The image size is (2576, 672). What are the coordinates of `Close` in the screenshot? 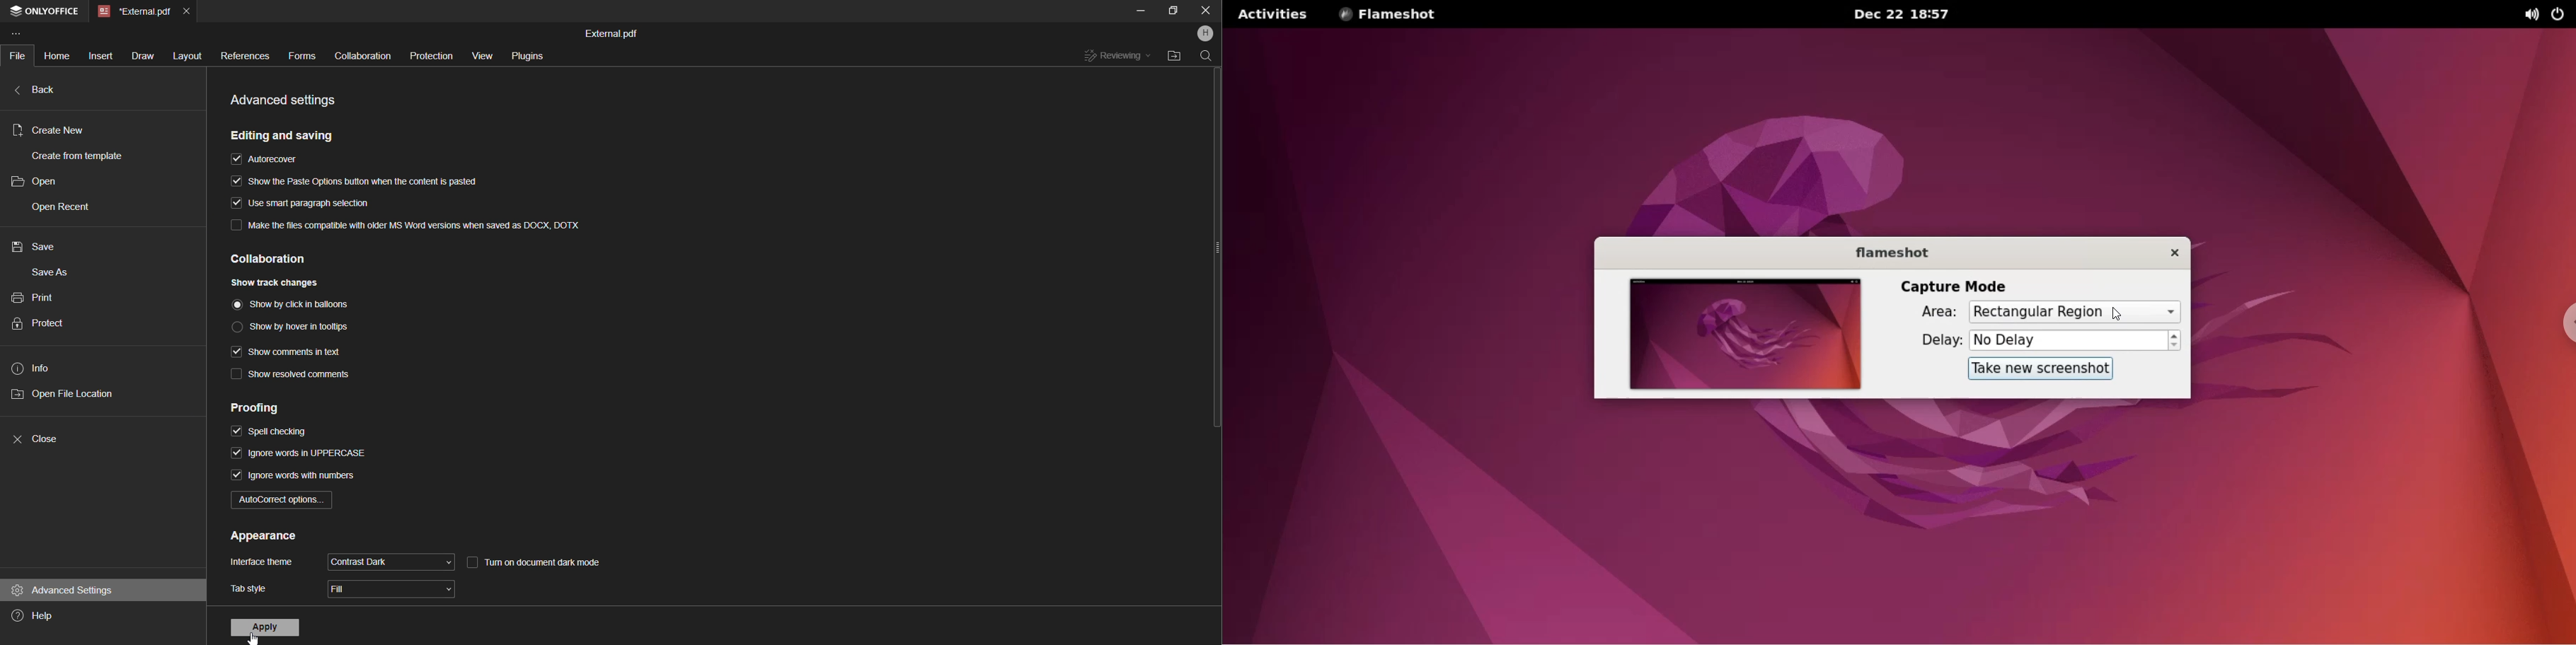 It's located at (1206, 11).